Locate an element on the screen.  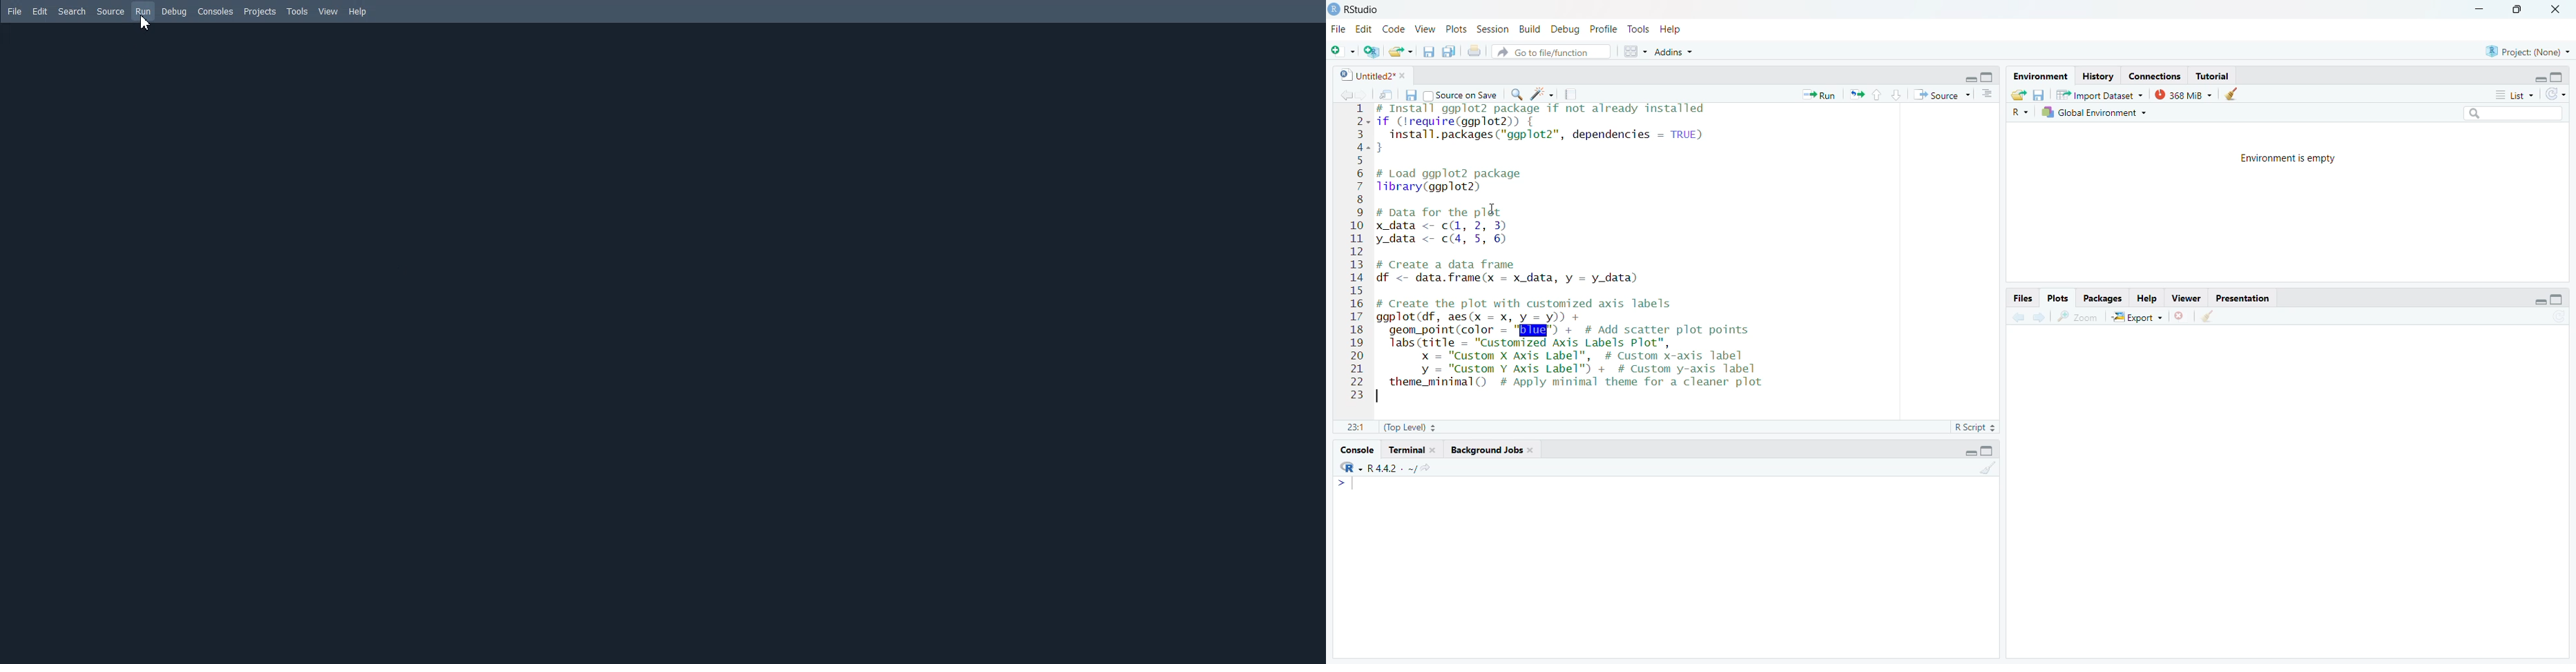
Session is located at coordinates (1492, 29).